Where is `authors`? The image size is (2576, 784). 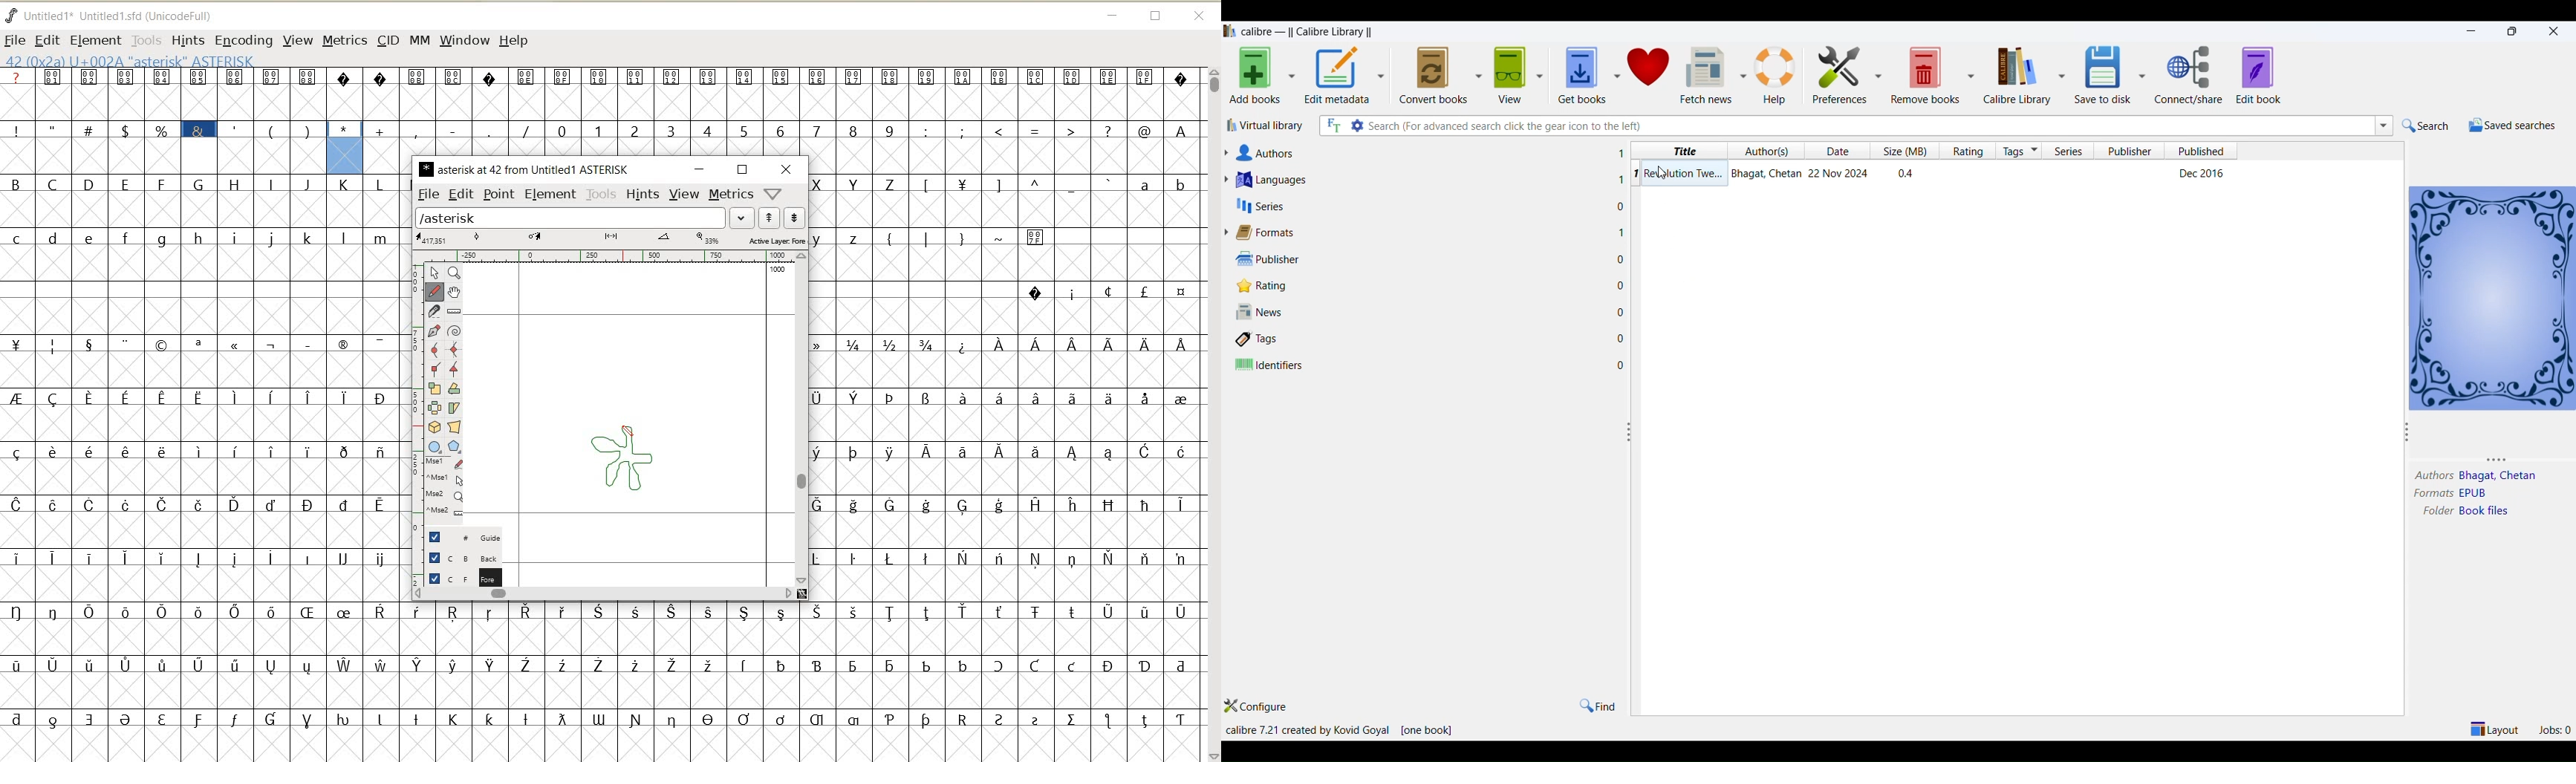
authors is located at coordinates (1269, 153).